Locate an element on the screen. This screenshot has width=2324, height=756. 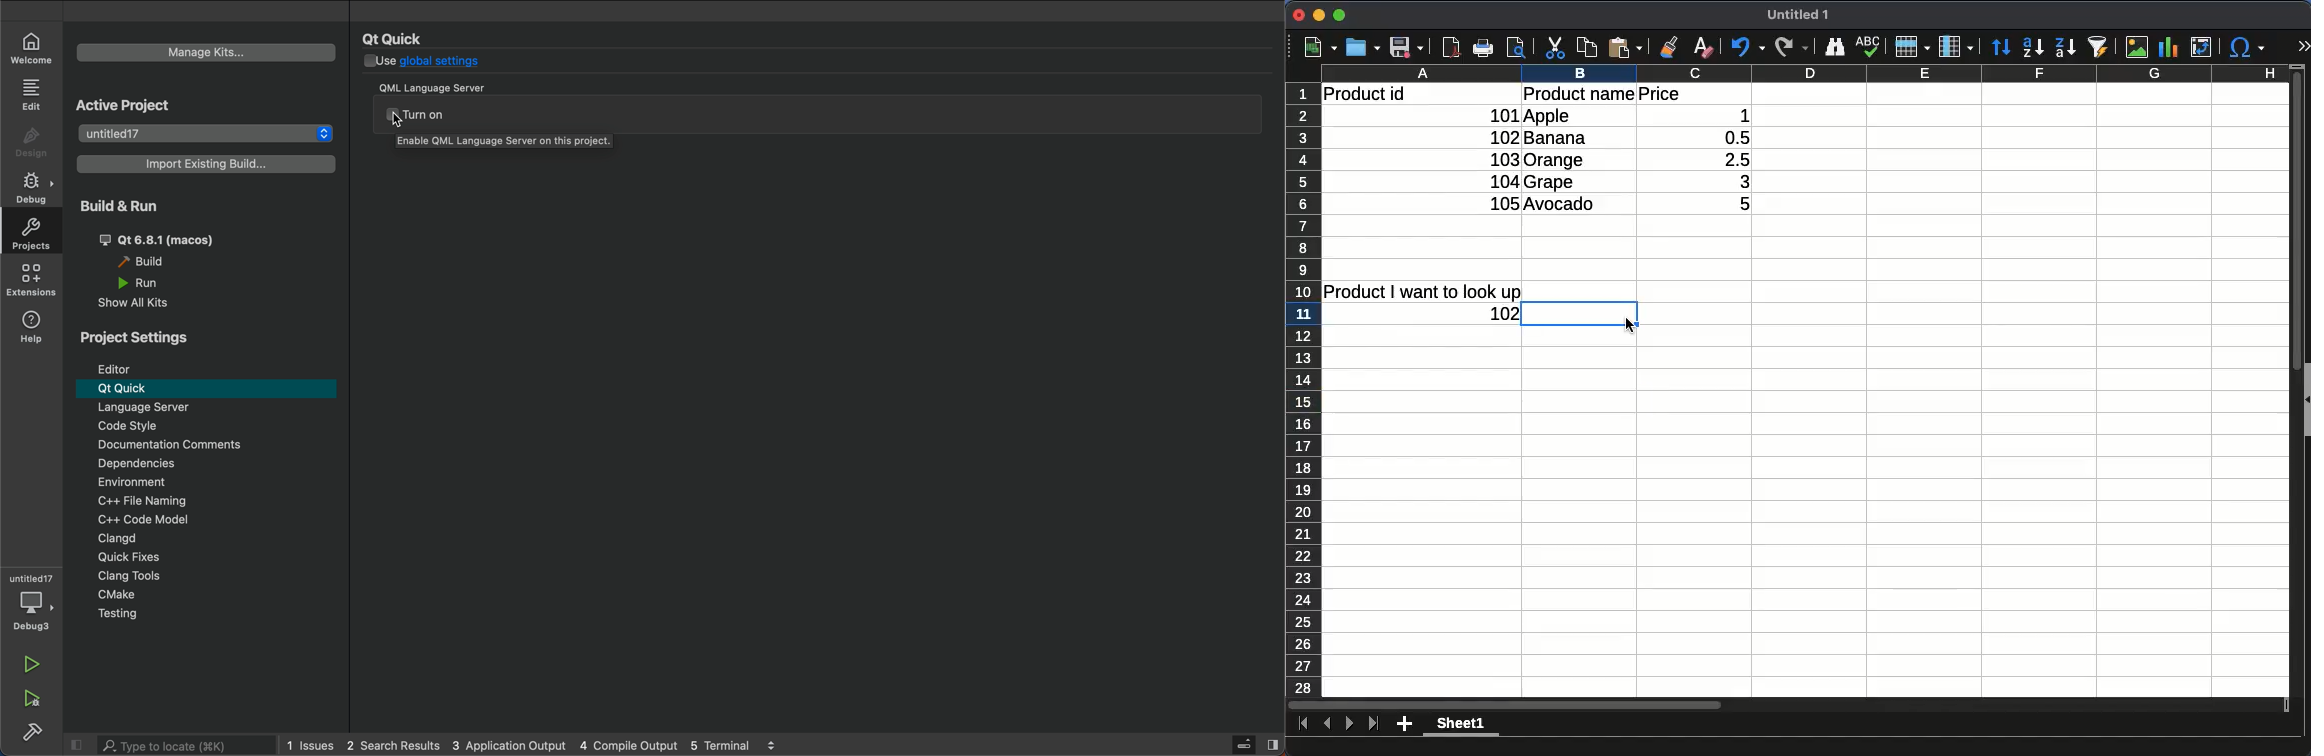
last sheet is located at coordinates (1375, 724).